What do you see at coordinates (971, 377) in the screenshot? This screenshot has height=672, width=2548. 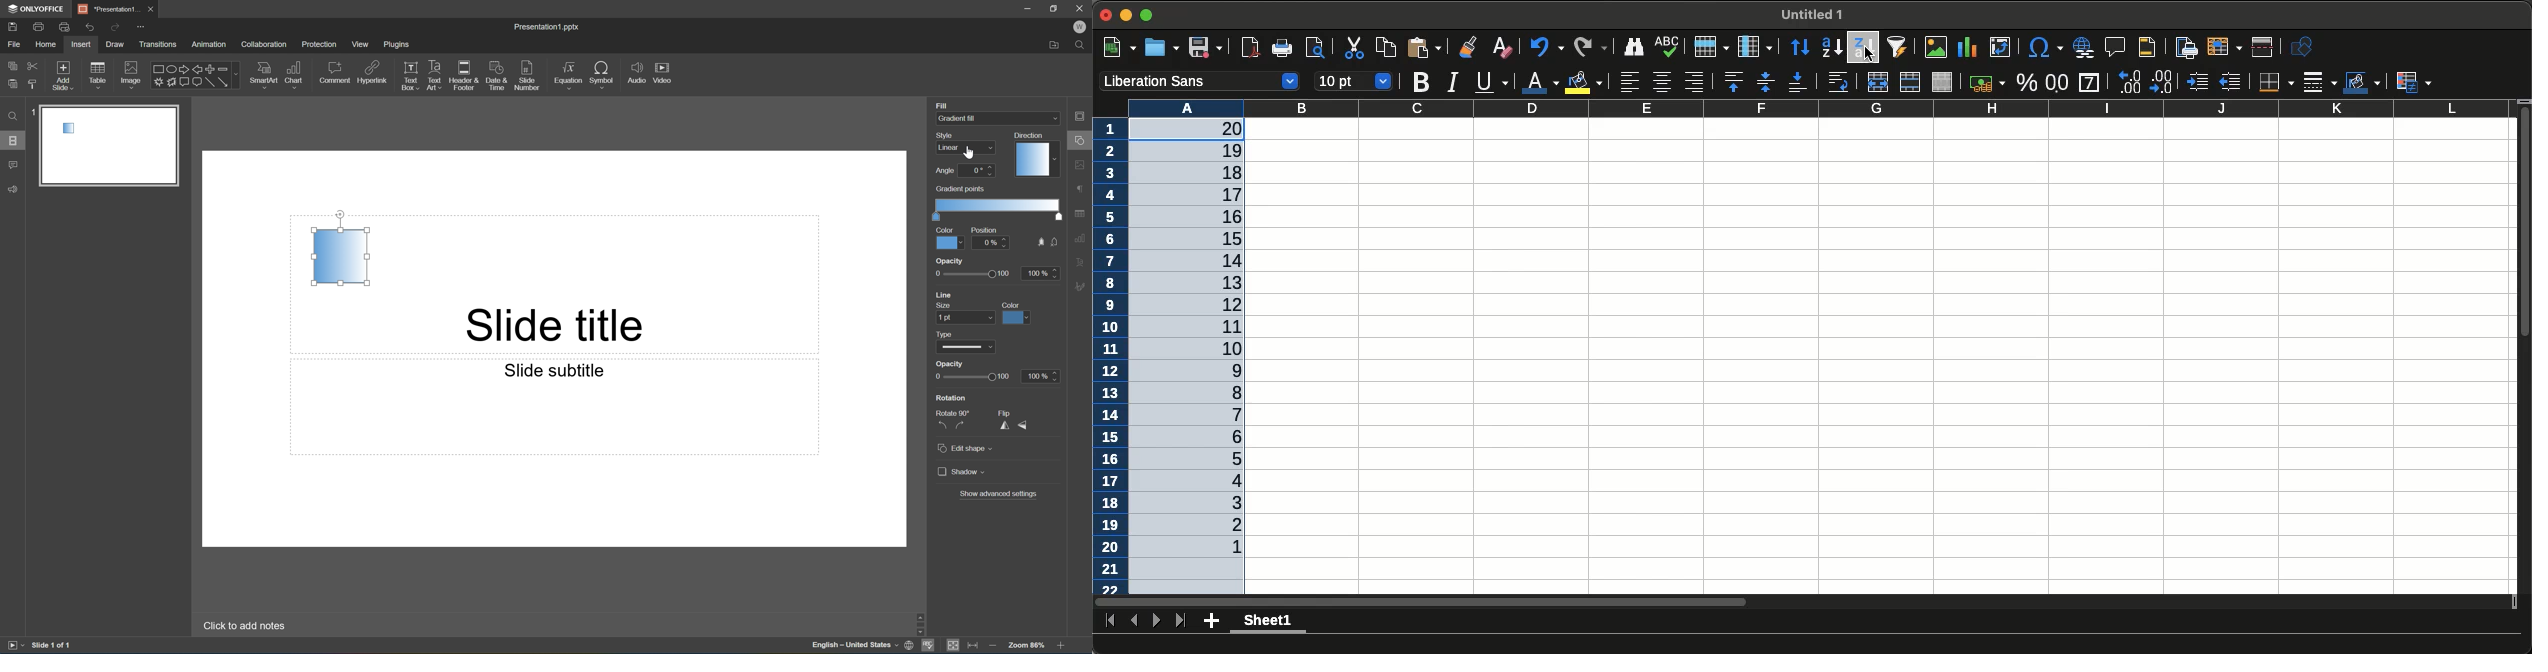 I see `Slider` at bounding box center [971, 377].